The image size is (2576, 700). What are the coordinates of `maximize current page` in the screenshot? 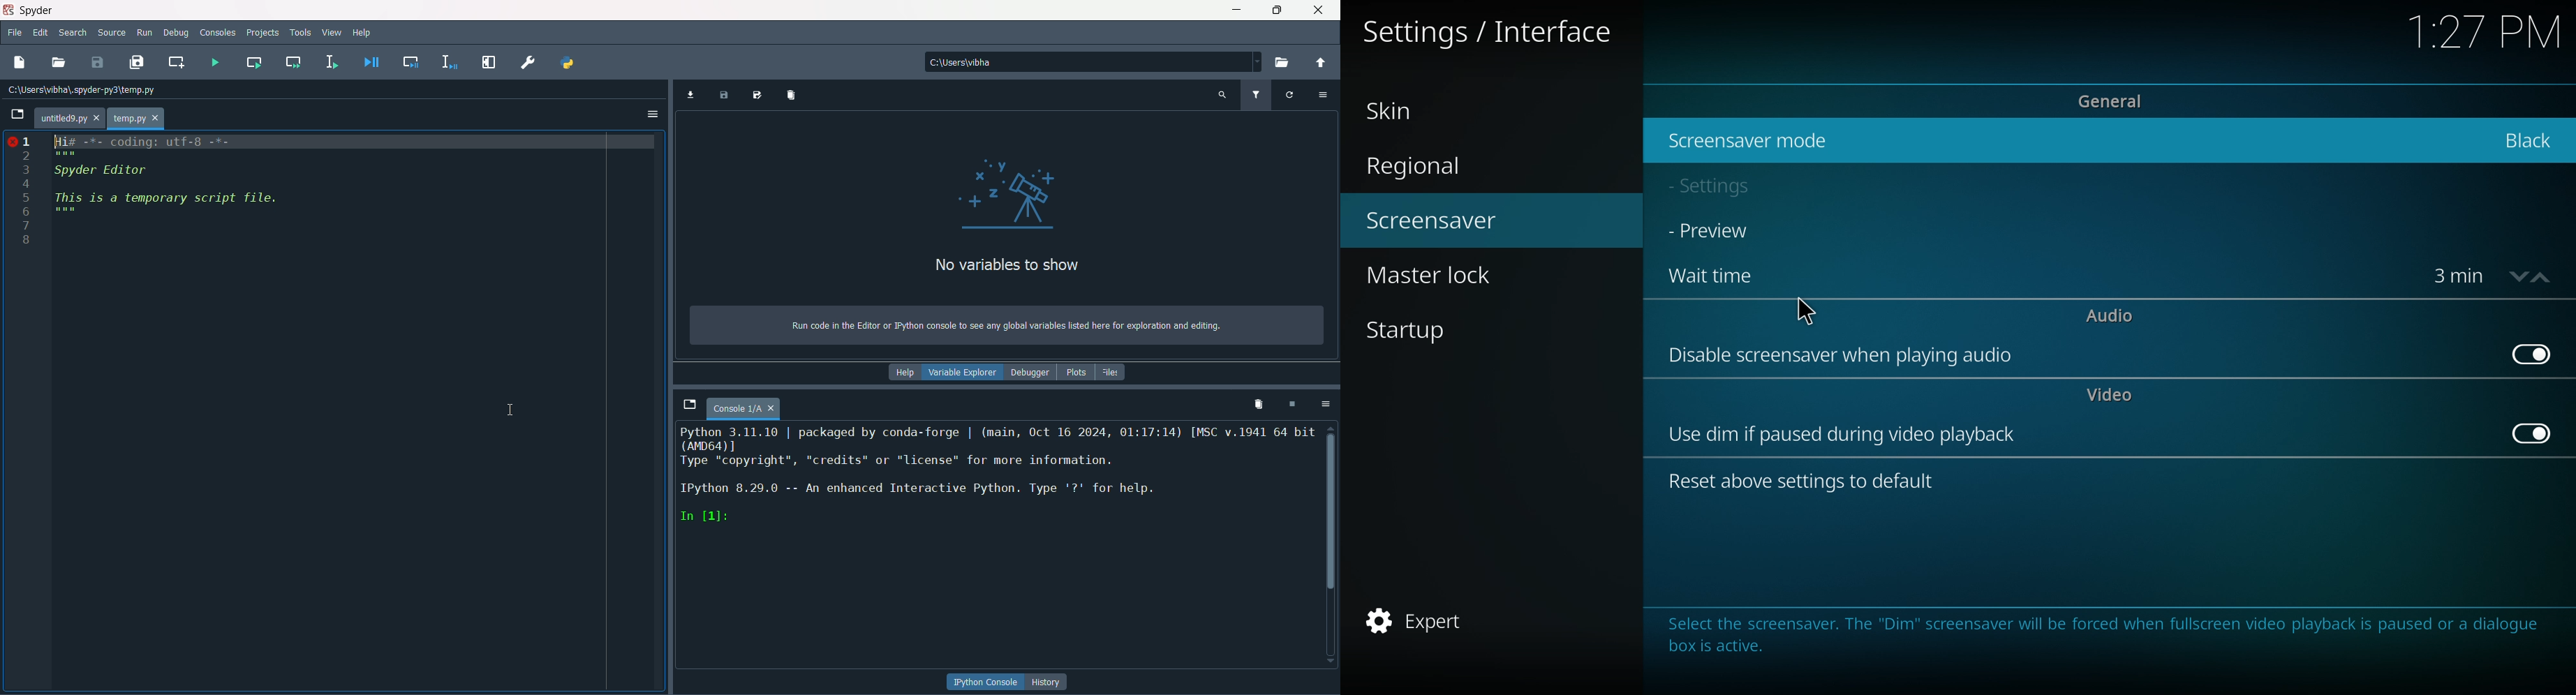 It's located at (487, 62).